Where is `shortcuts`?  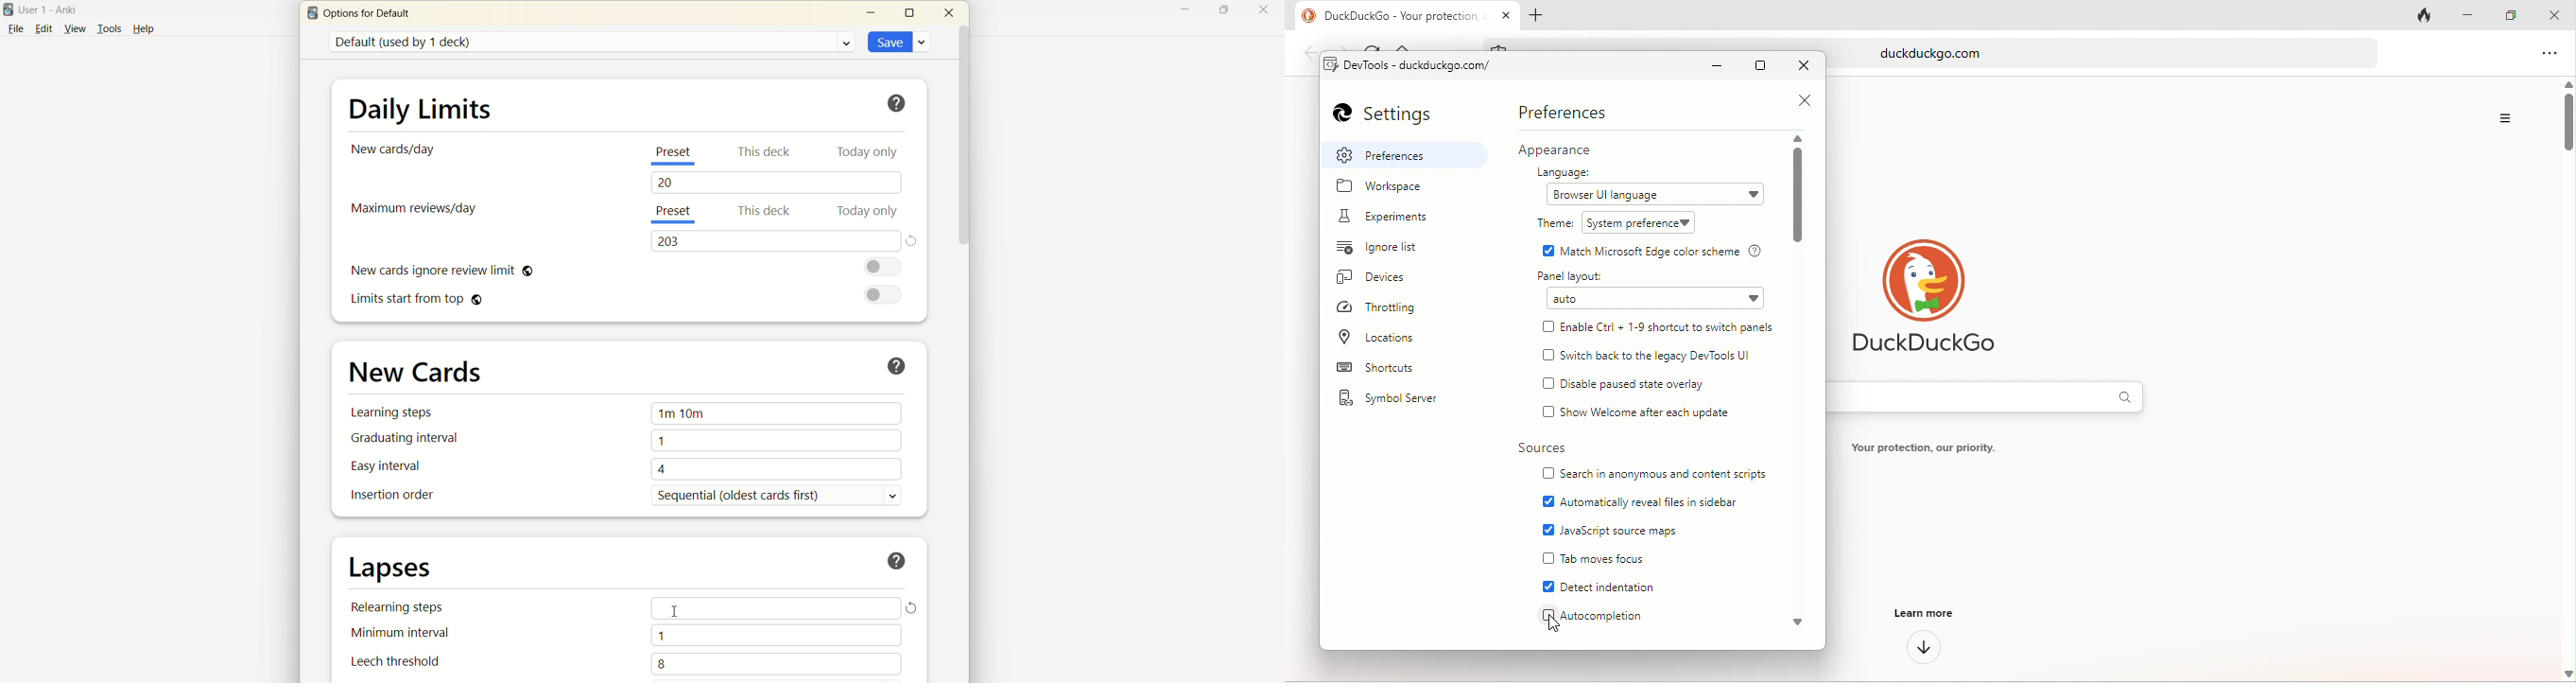 shortcuts is located at coordinates (1400, 370).